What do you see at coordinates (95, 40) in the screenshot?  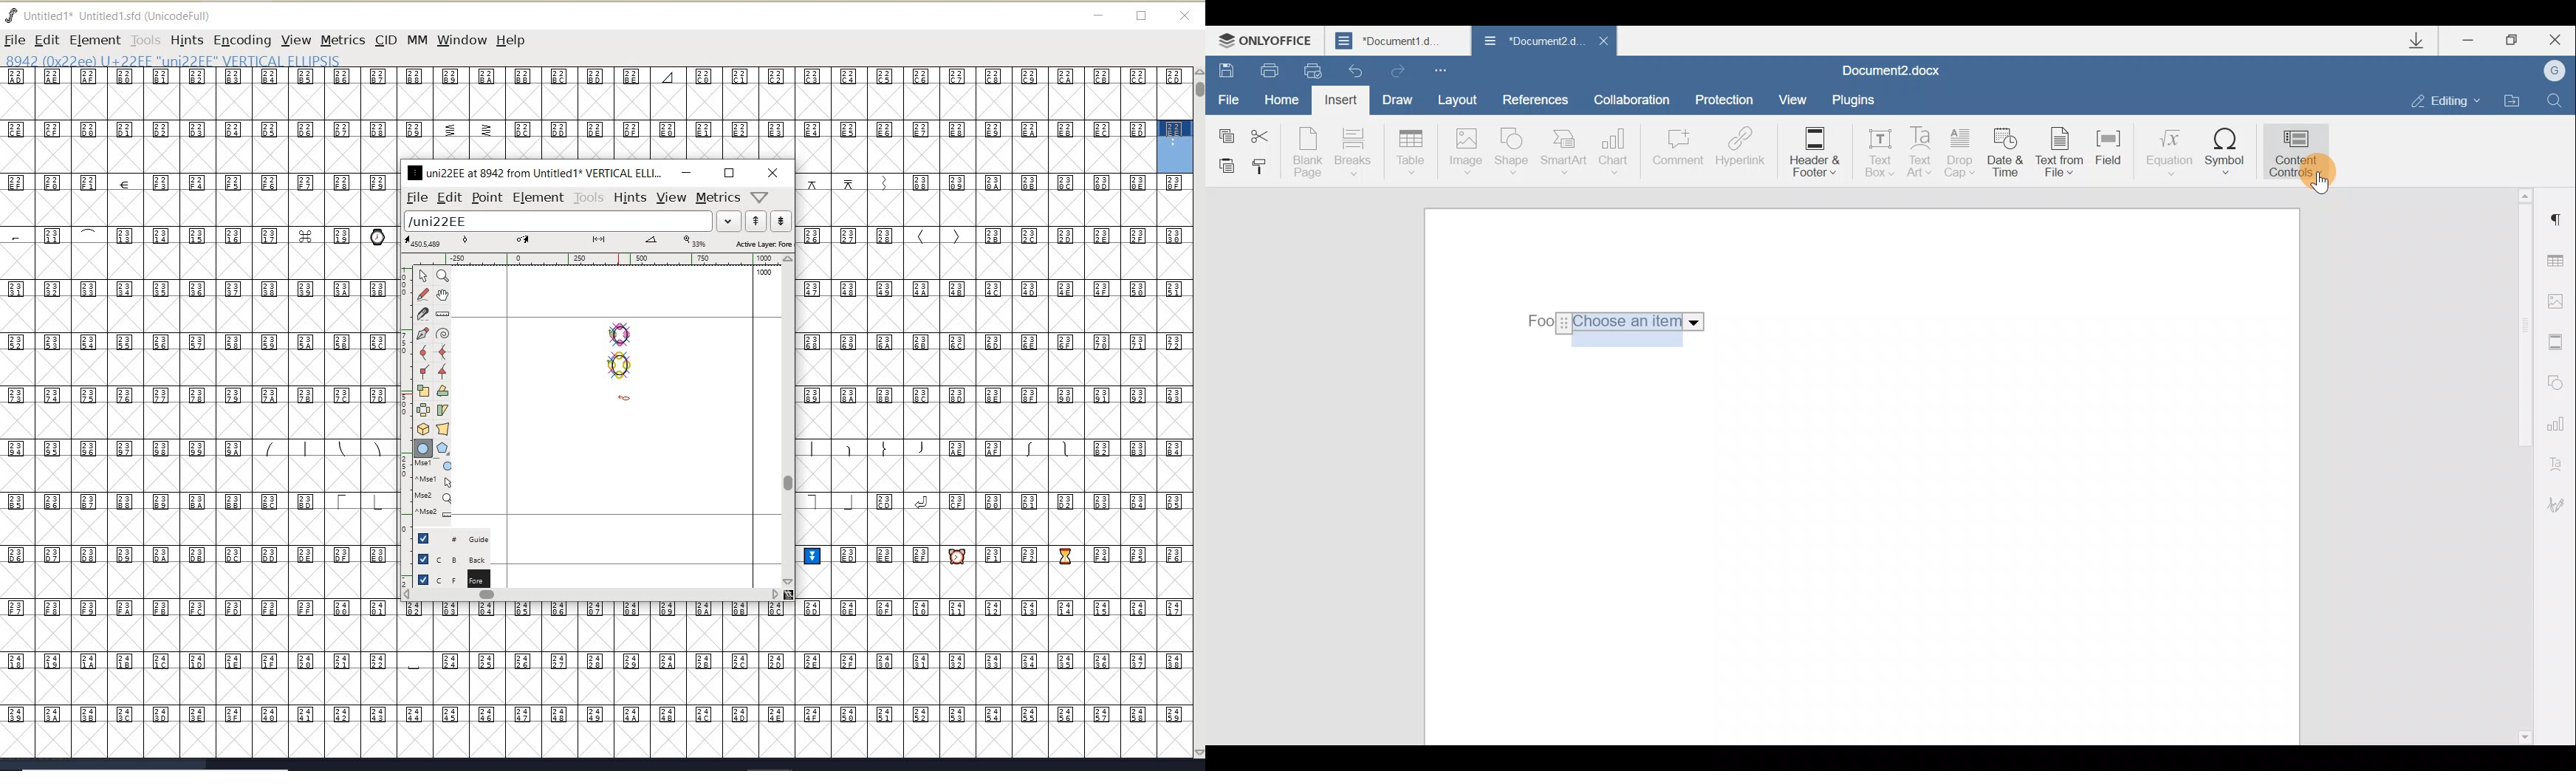 I see `ELEMENT` at bounding box center [95, 40].